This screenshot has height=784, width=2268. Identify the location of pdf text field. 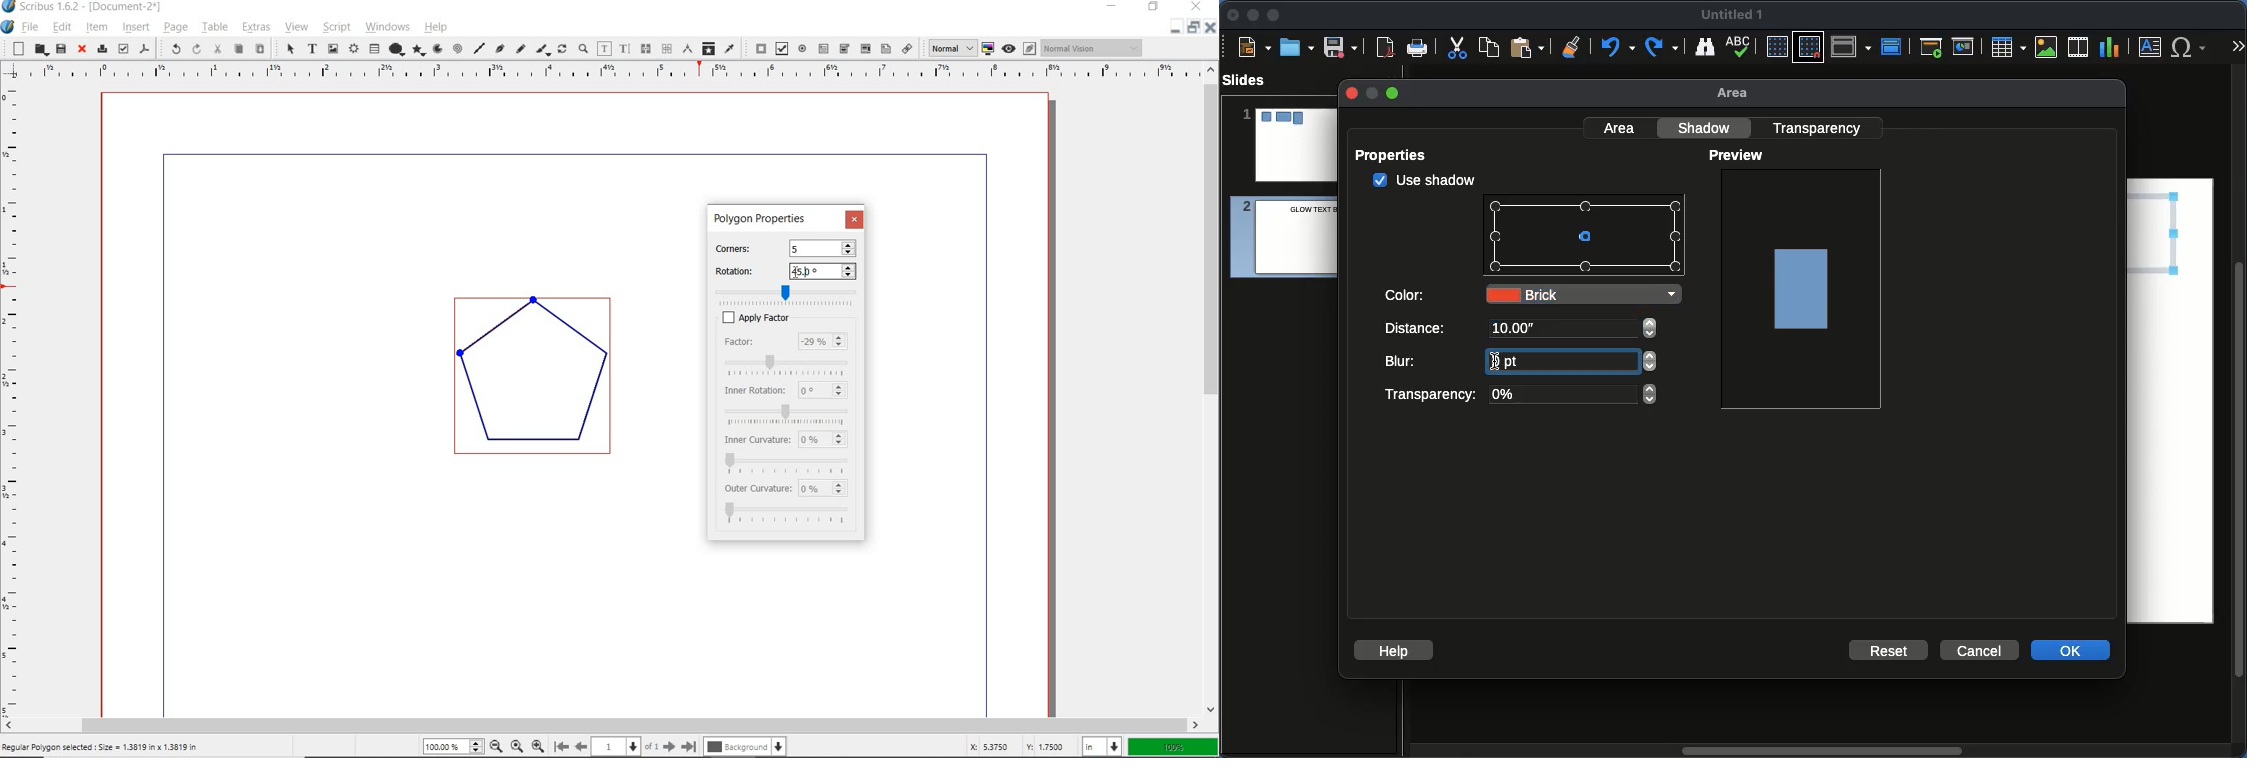
(826, 48).